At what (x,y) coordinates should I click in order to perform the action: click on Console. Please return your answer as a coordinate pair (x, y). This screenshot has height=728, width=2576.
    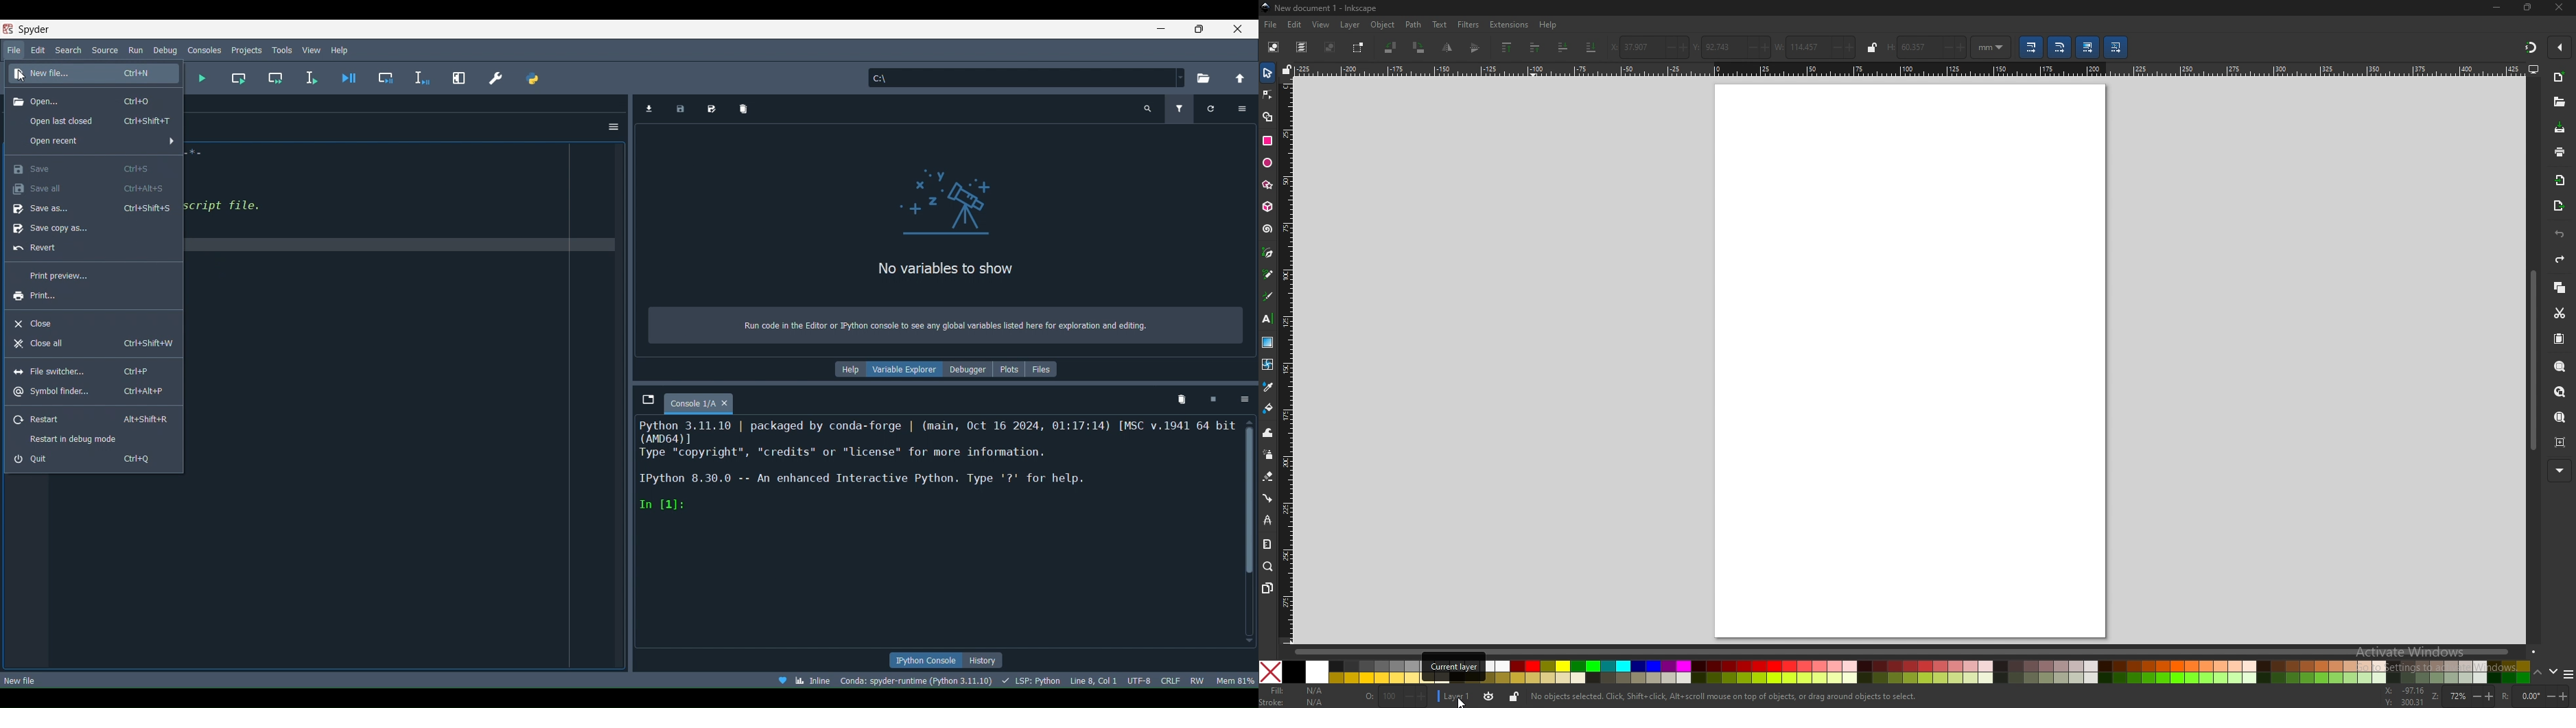
    Looking at the image, I should click on (711, 404).